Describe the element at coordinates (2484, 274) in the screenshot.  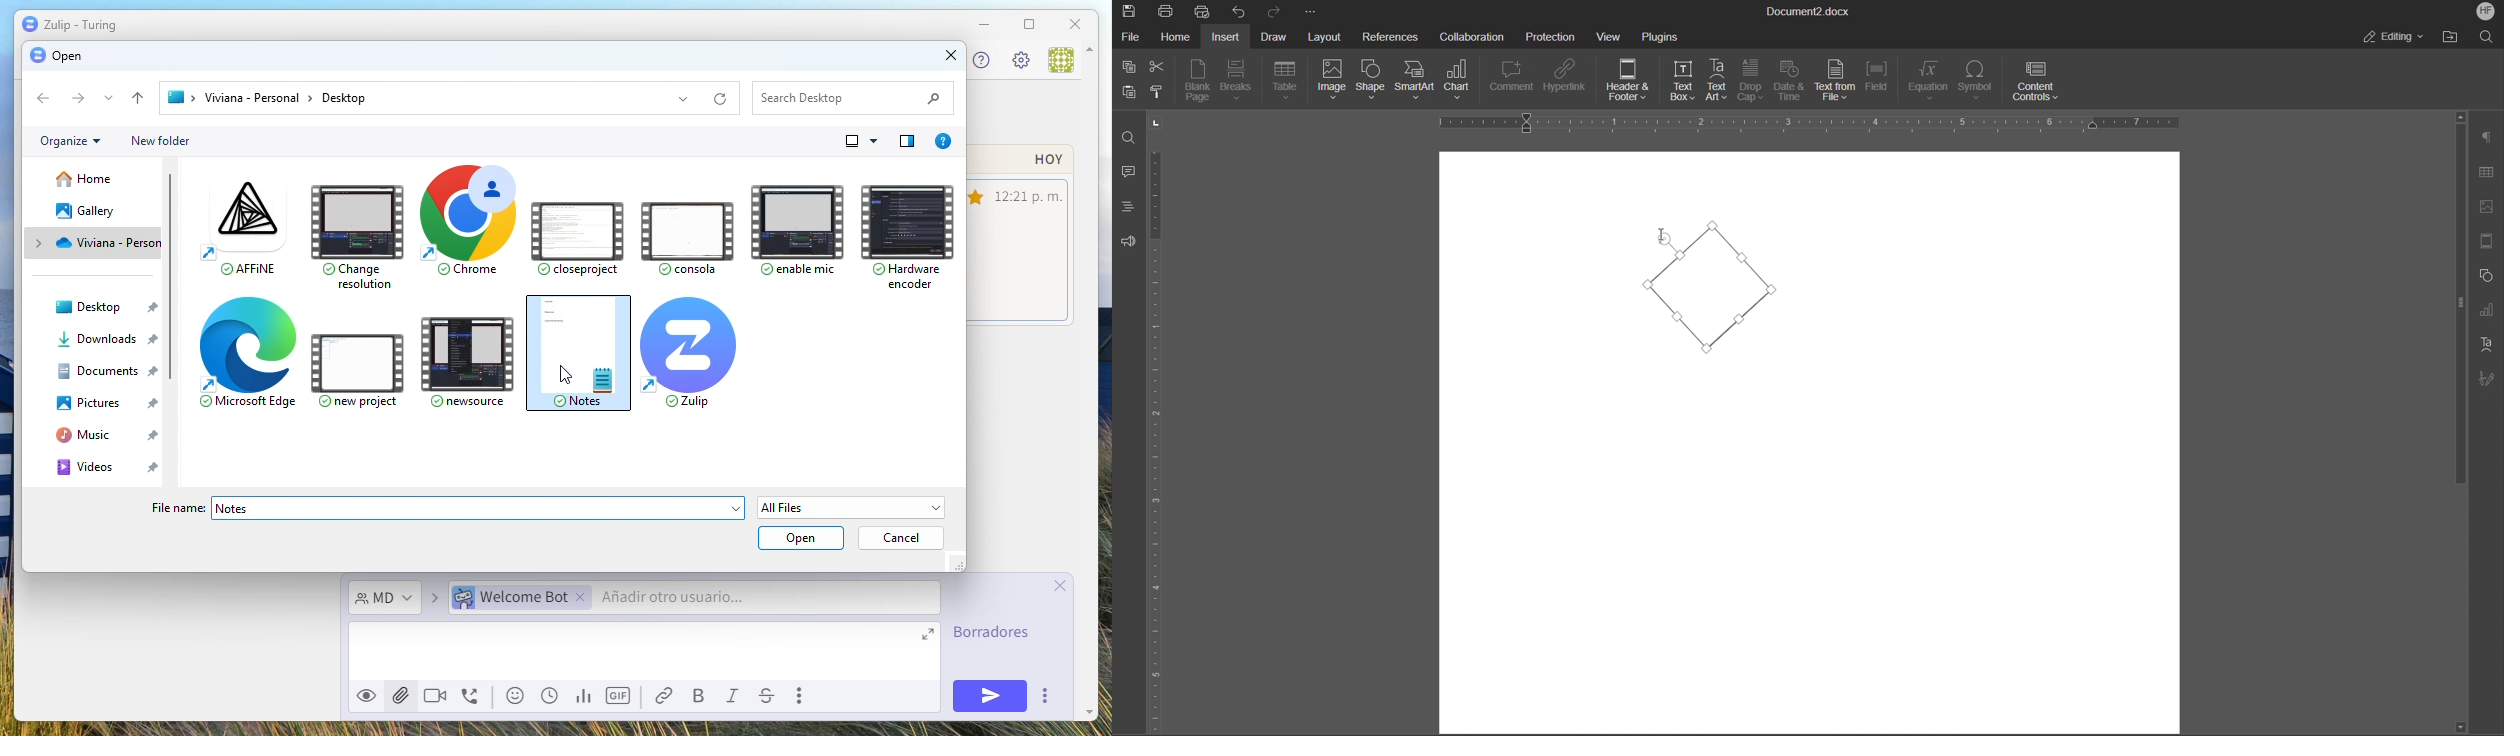
I see `Shape Settings` at that location.